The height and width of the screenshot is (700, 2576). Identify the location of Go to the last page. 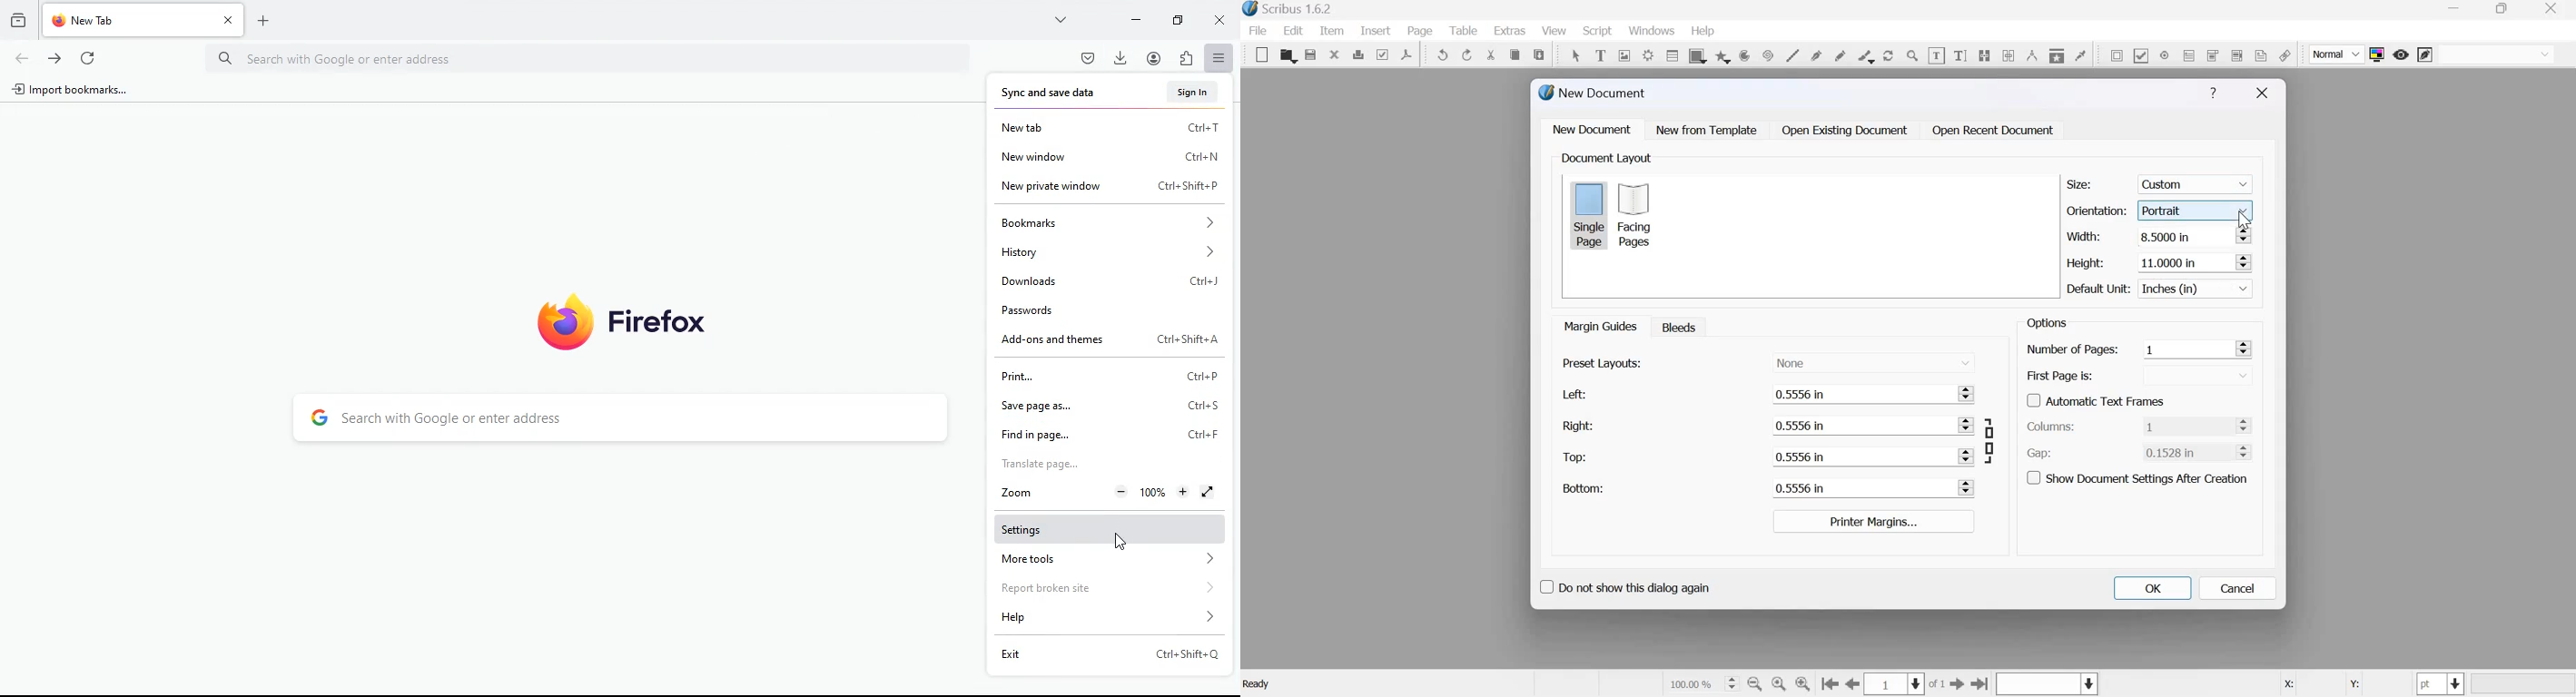
(1981, 683).